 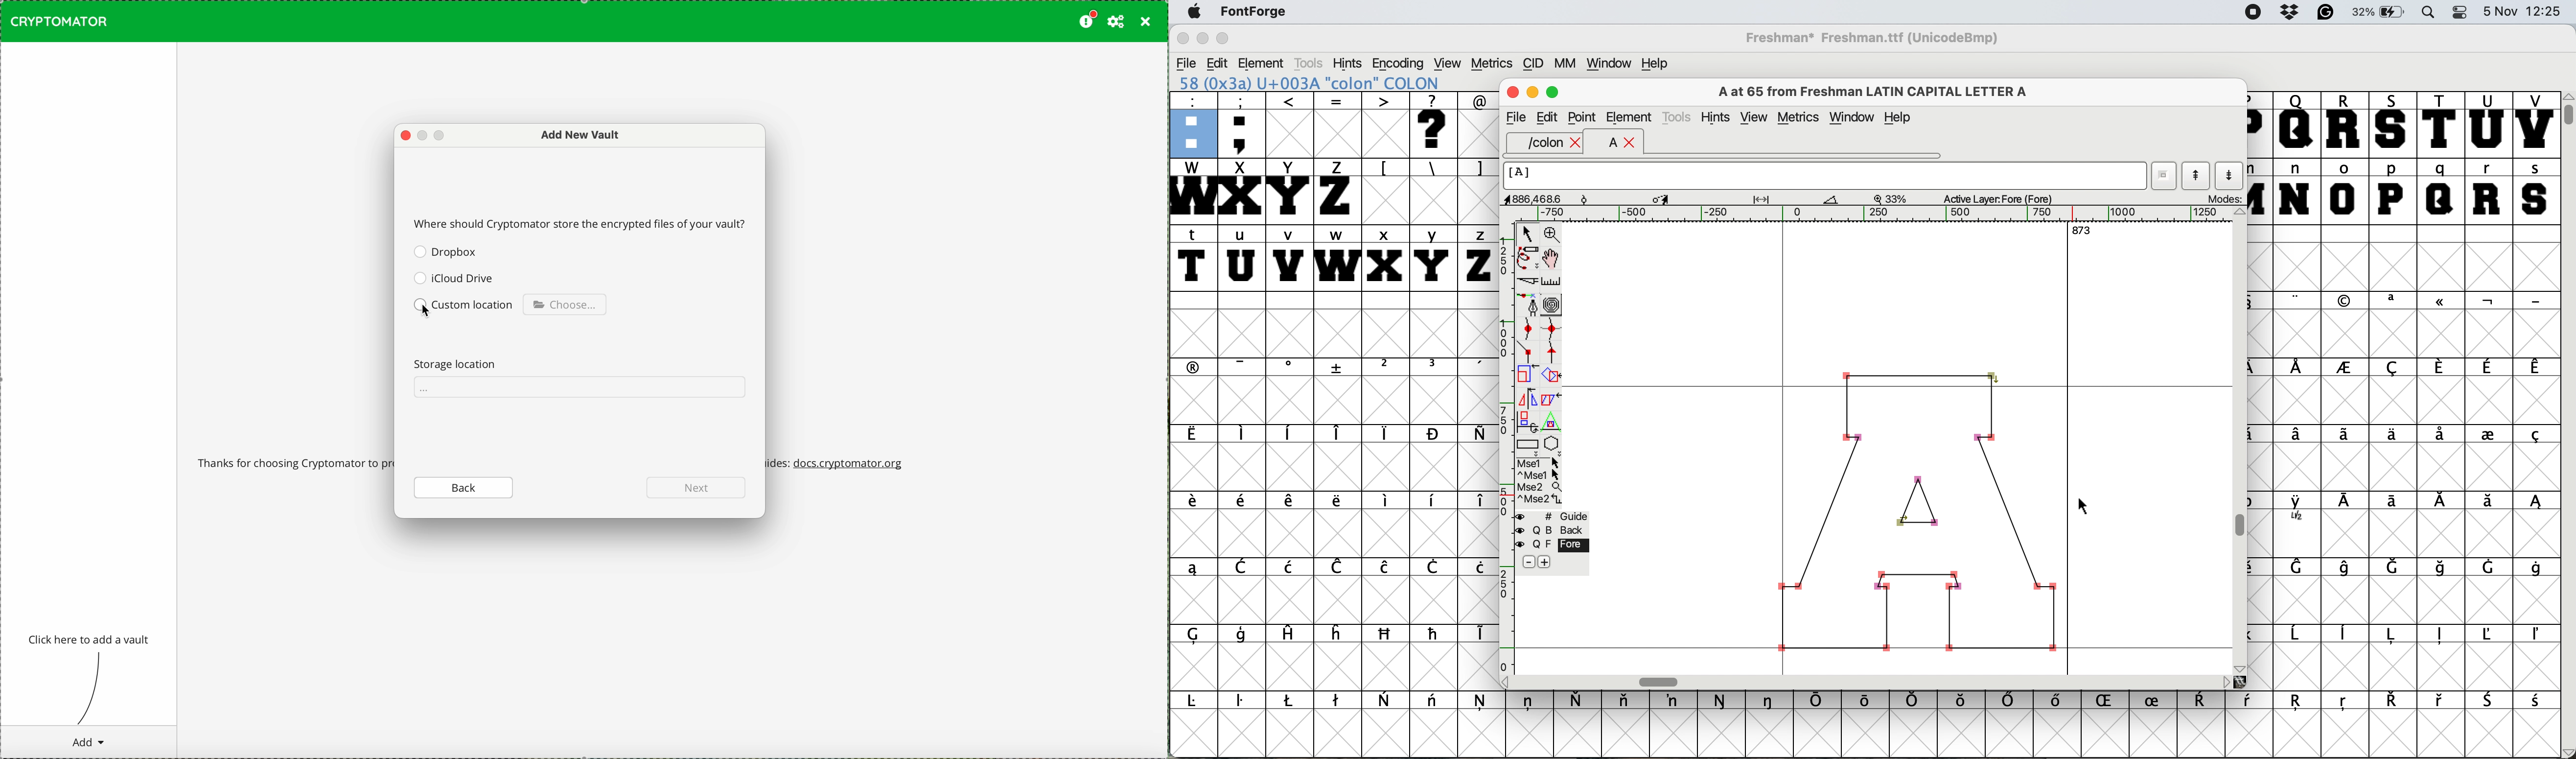 I want to click on w, so click(x=1335, y=257).